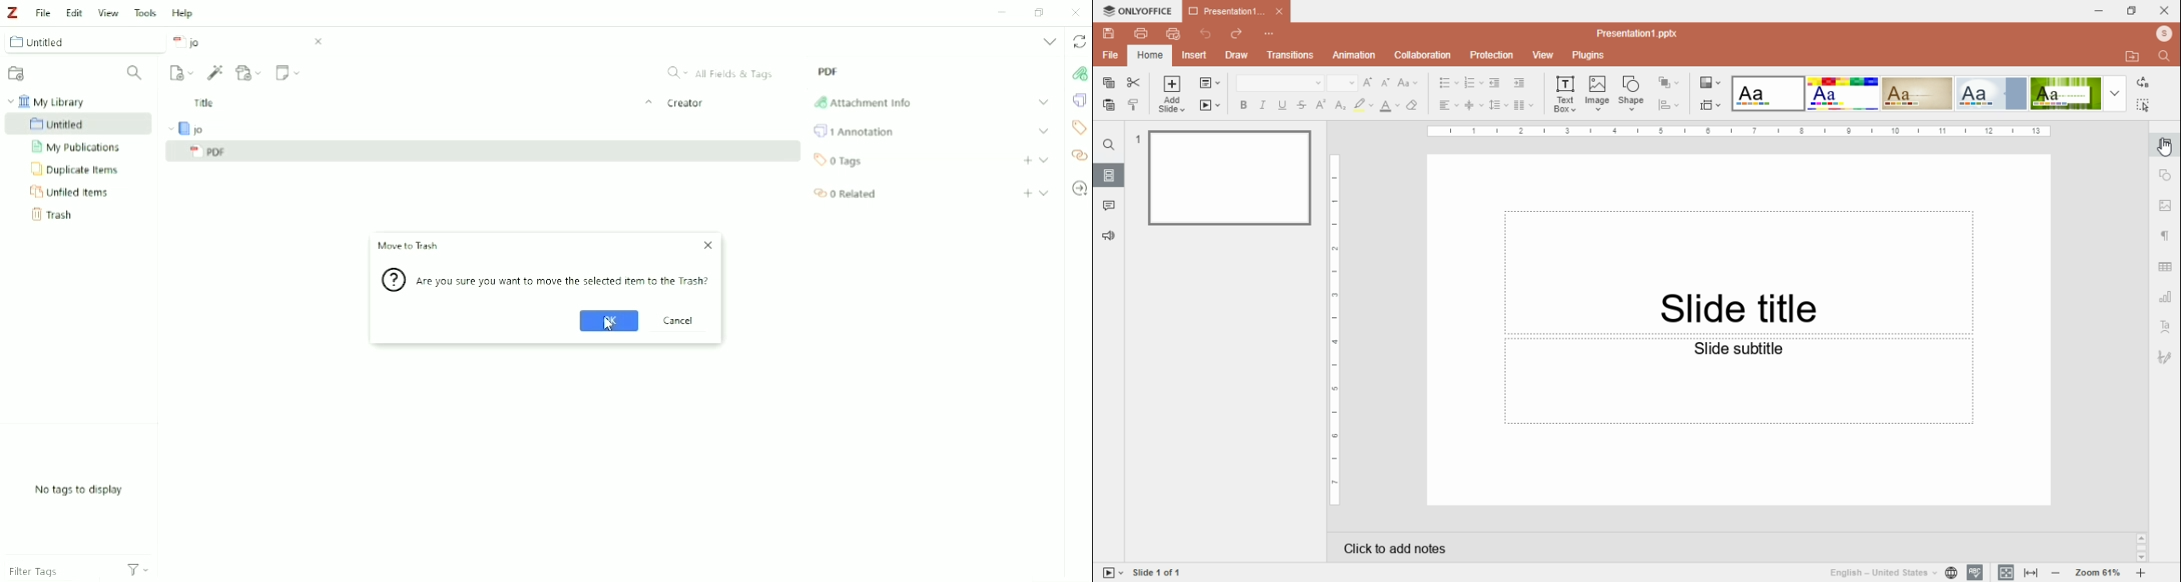 Image resolution: width=2184 pixels, height=588 pixels. Describe the element at coordinates (1412, 106) in the screenshot. I see `clear style` at that location.